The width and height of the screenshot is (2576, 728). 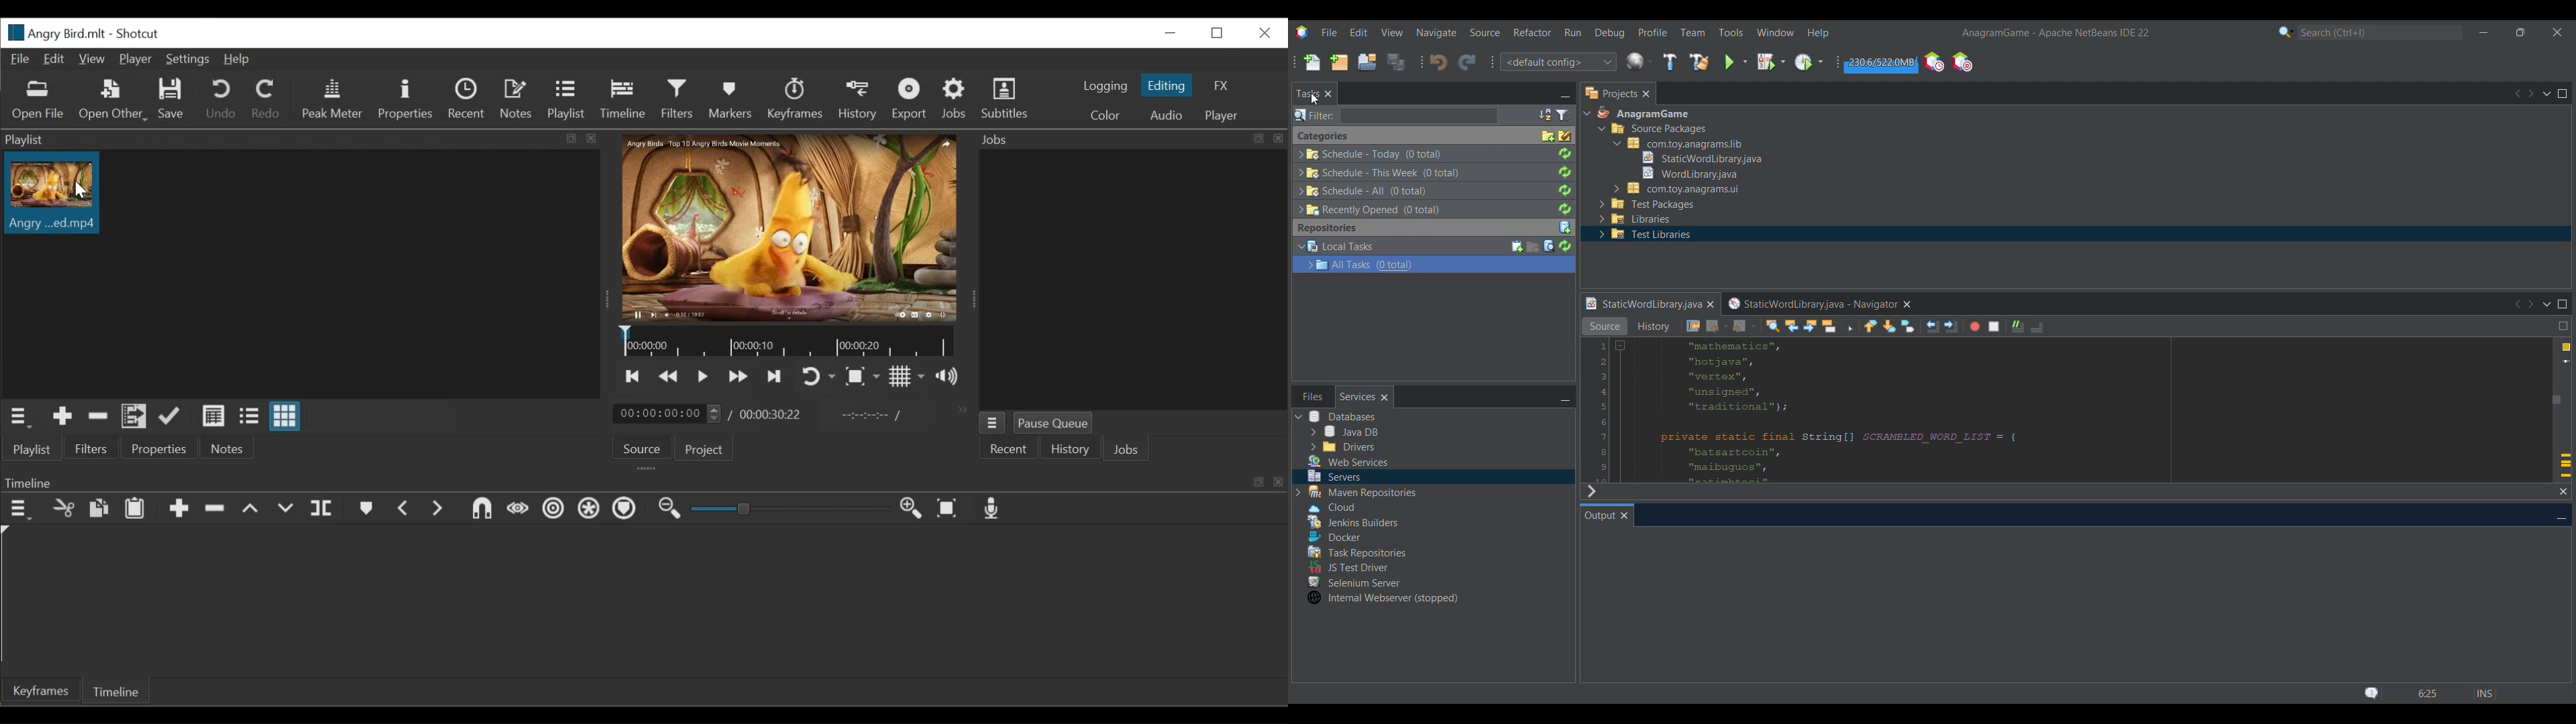 I want to click on Clip , so click(x=52, y=197).